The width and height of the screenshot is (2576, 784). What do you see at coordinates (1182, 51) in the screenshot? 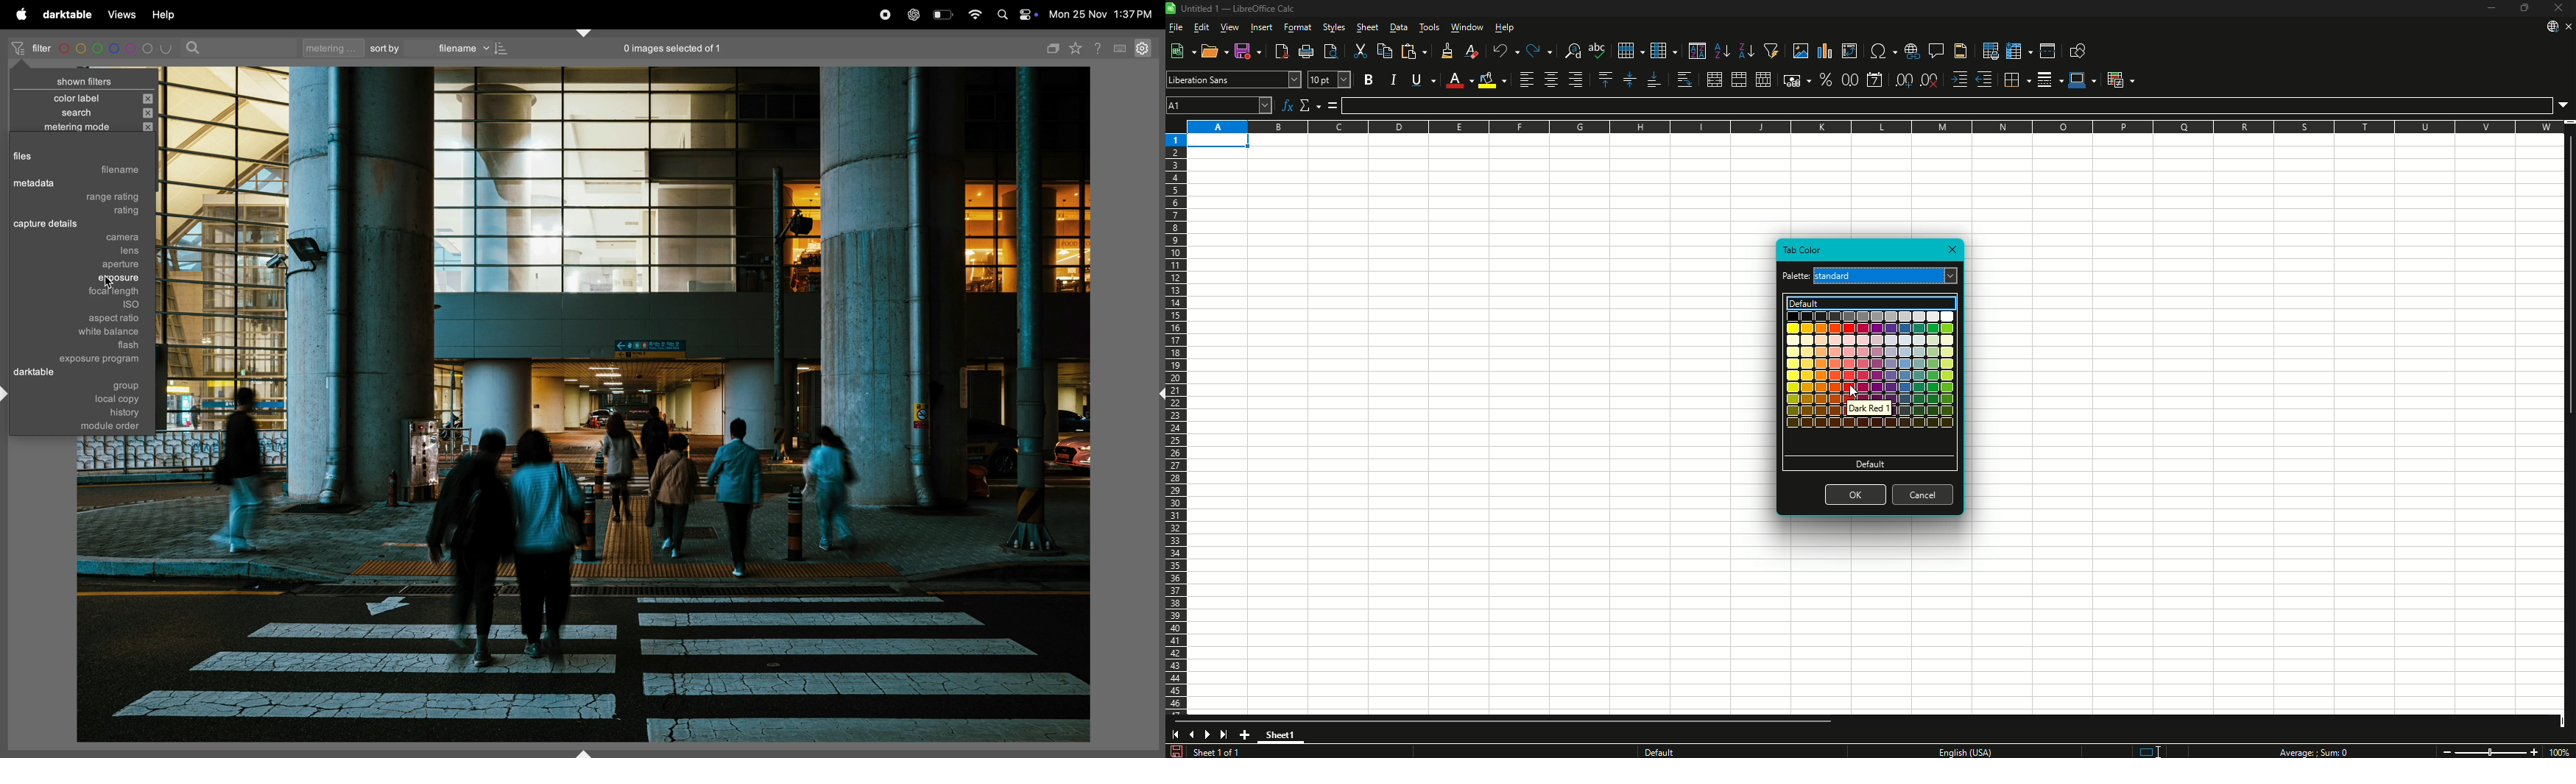
I see `New` at bounding box center [1182, 51].